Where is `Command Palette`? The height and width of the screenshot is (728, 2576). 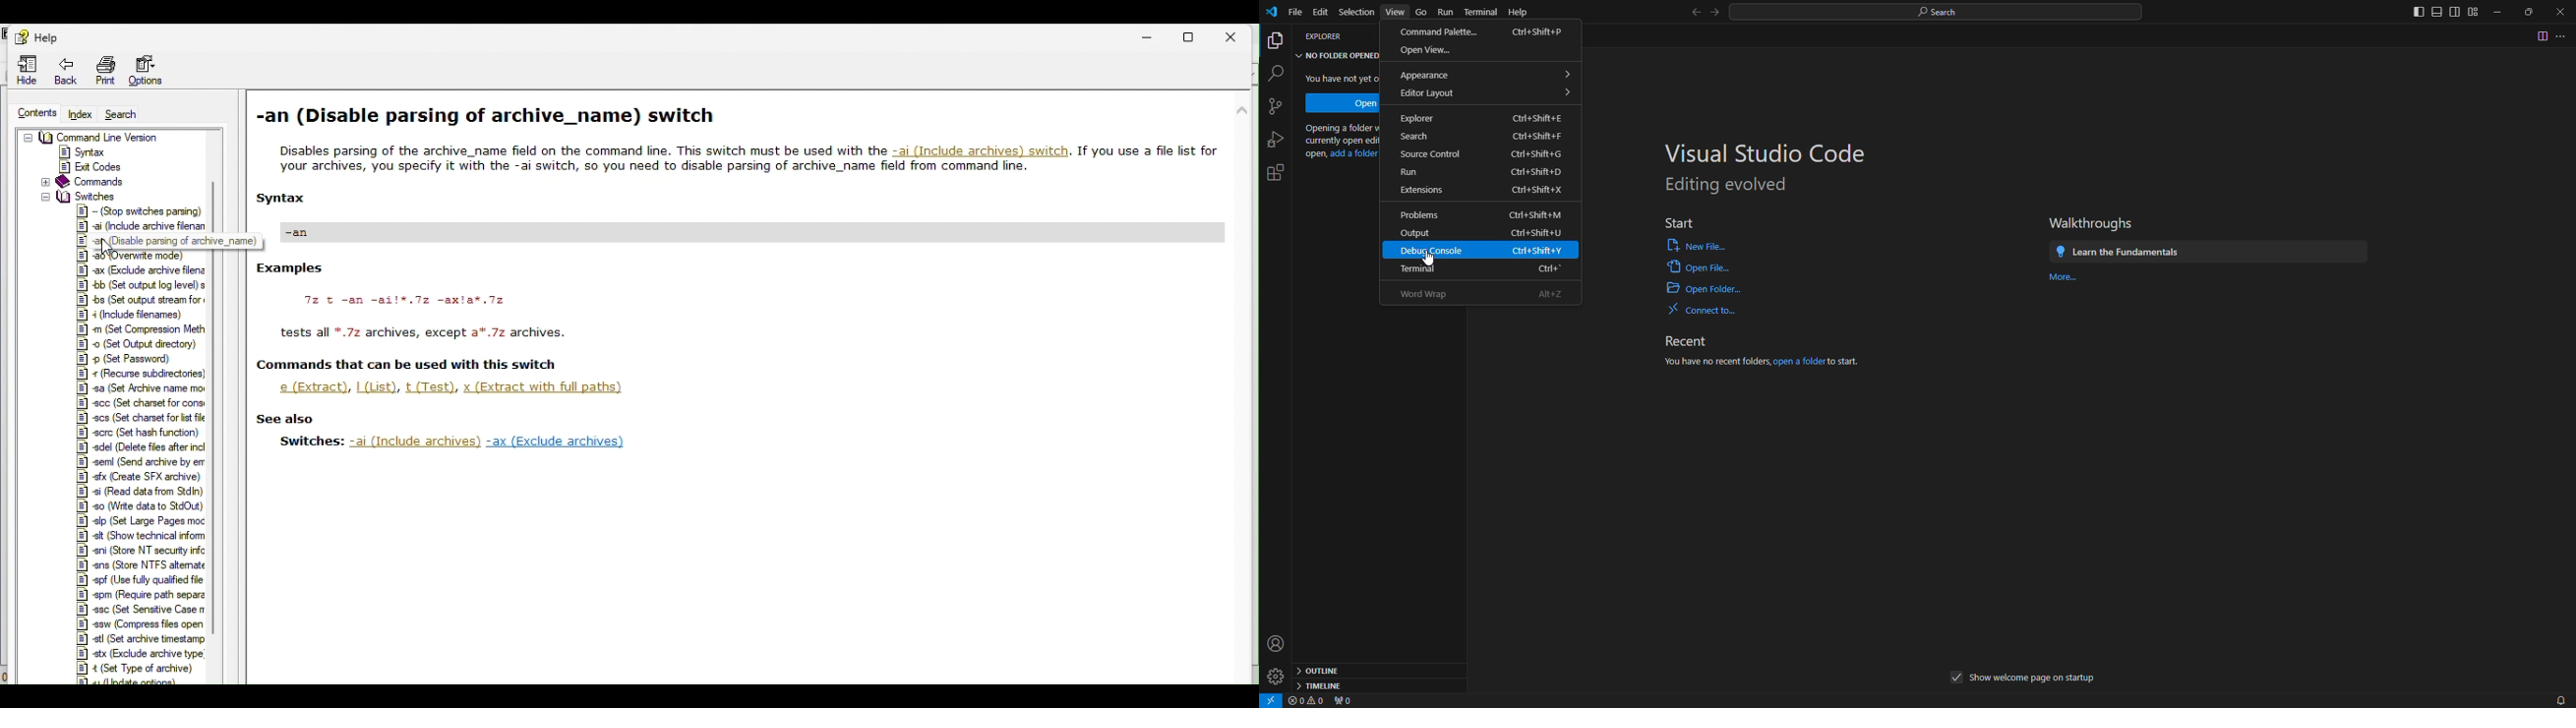 Command Palette is located at coordinates (1482, 30).